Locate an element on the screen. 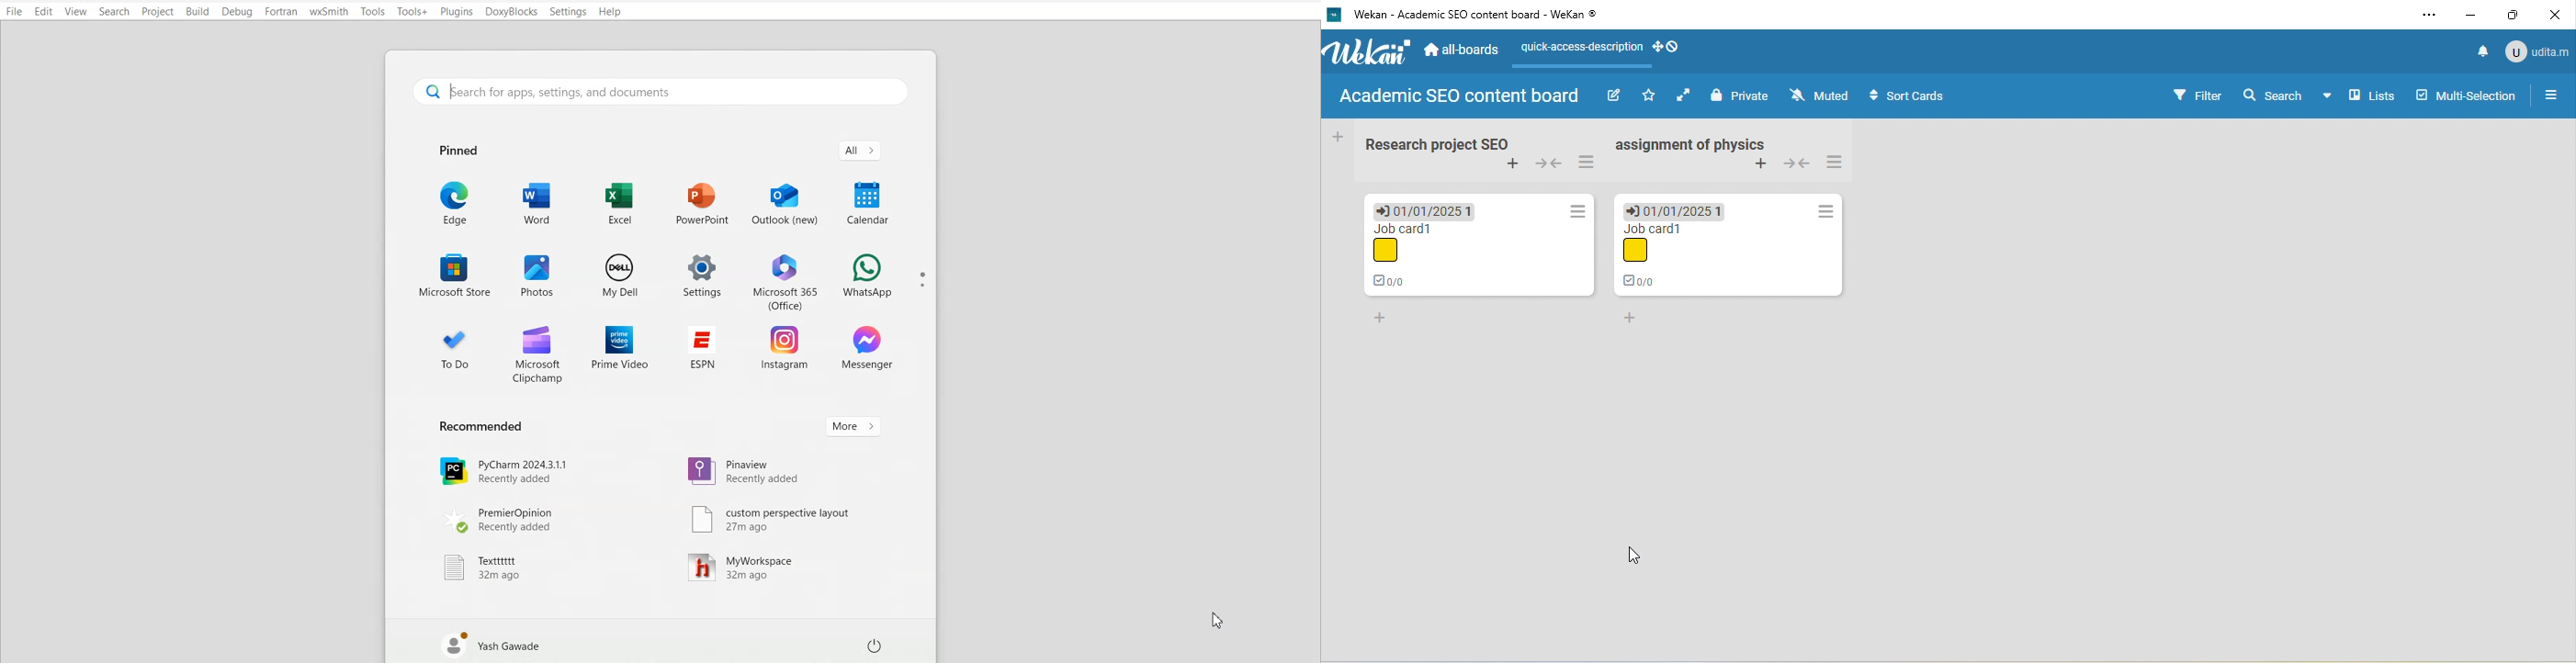 The width and height of the screenshot is (2576, 672). Cursor is located at coordinates (1219, 620).